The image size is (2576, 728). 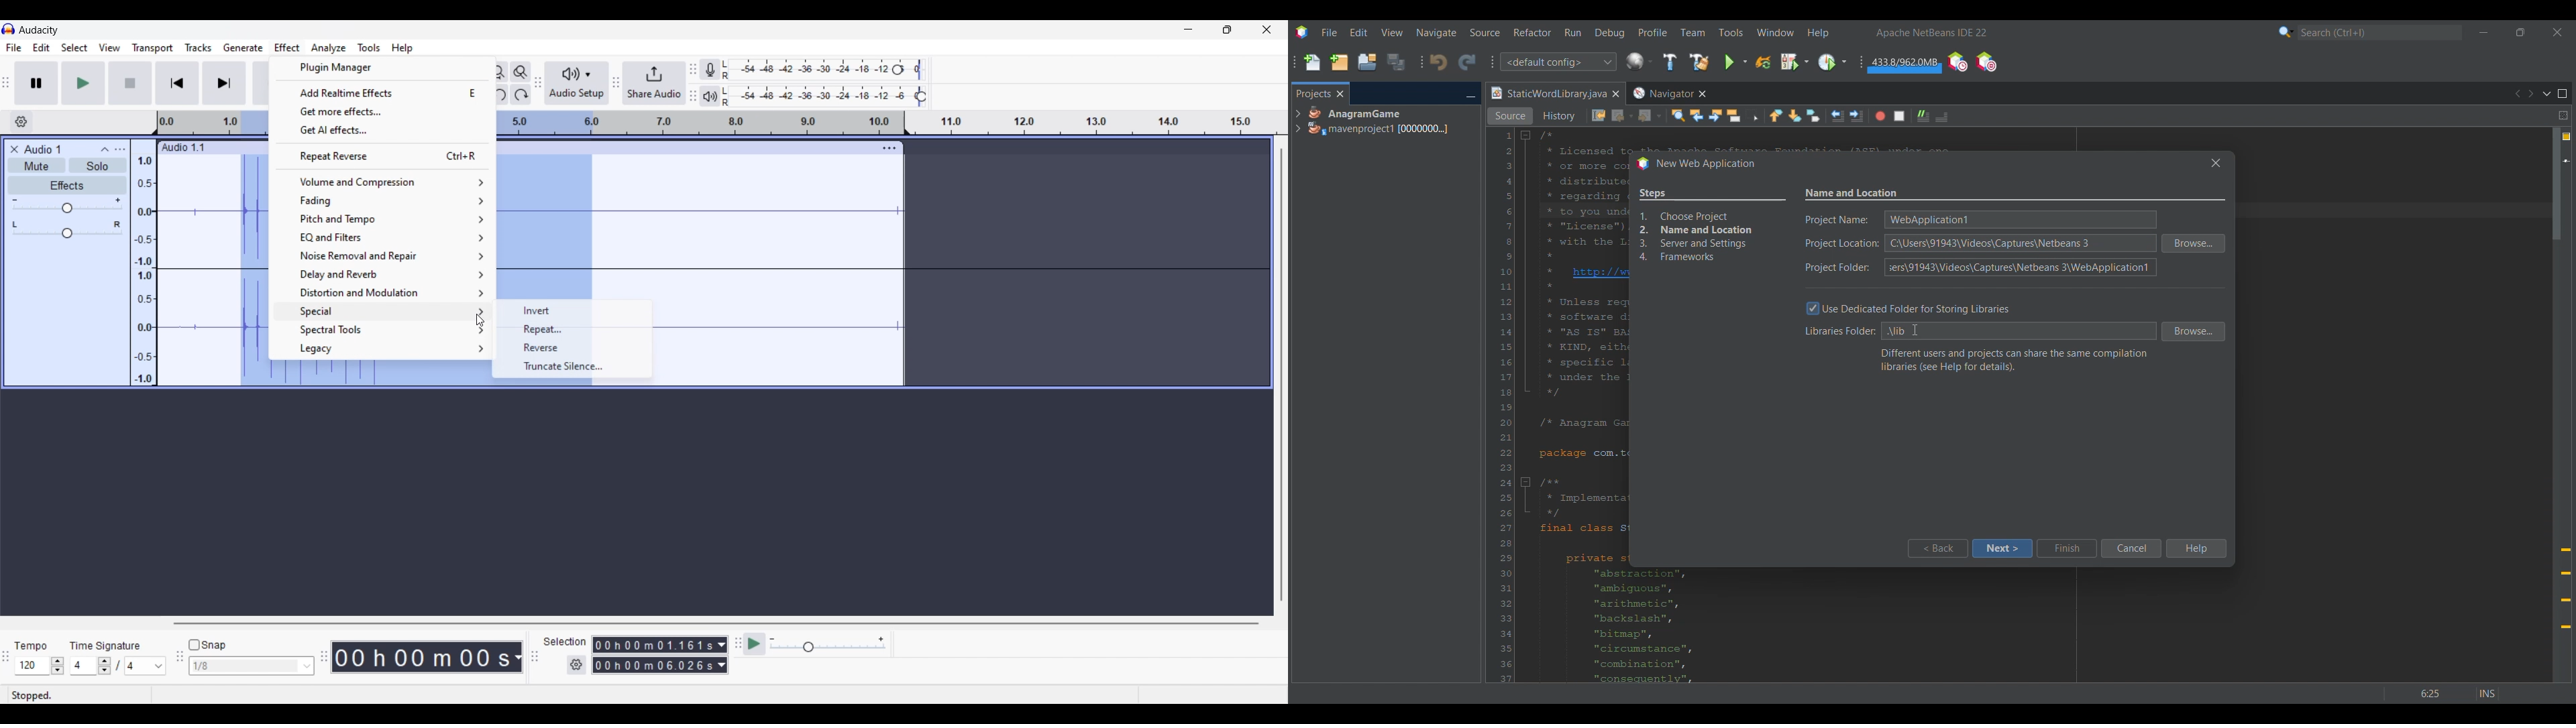 I want to click on Spectral tool options, so click(x=383, y=330).